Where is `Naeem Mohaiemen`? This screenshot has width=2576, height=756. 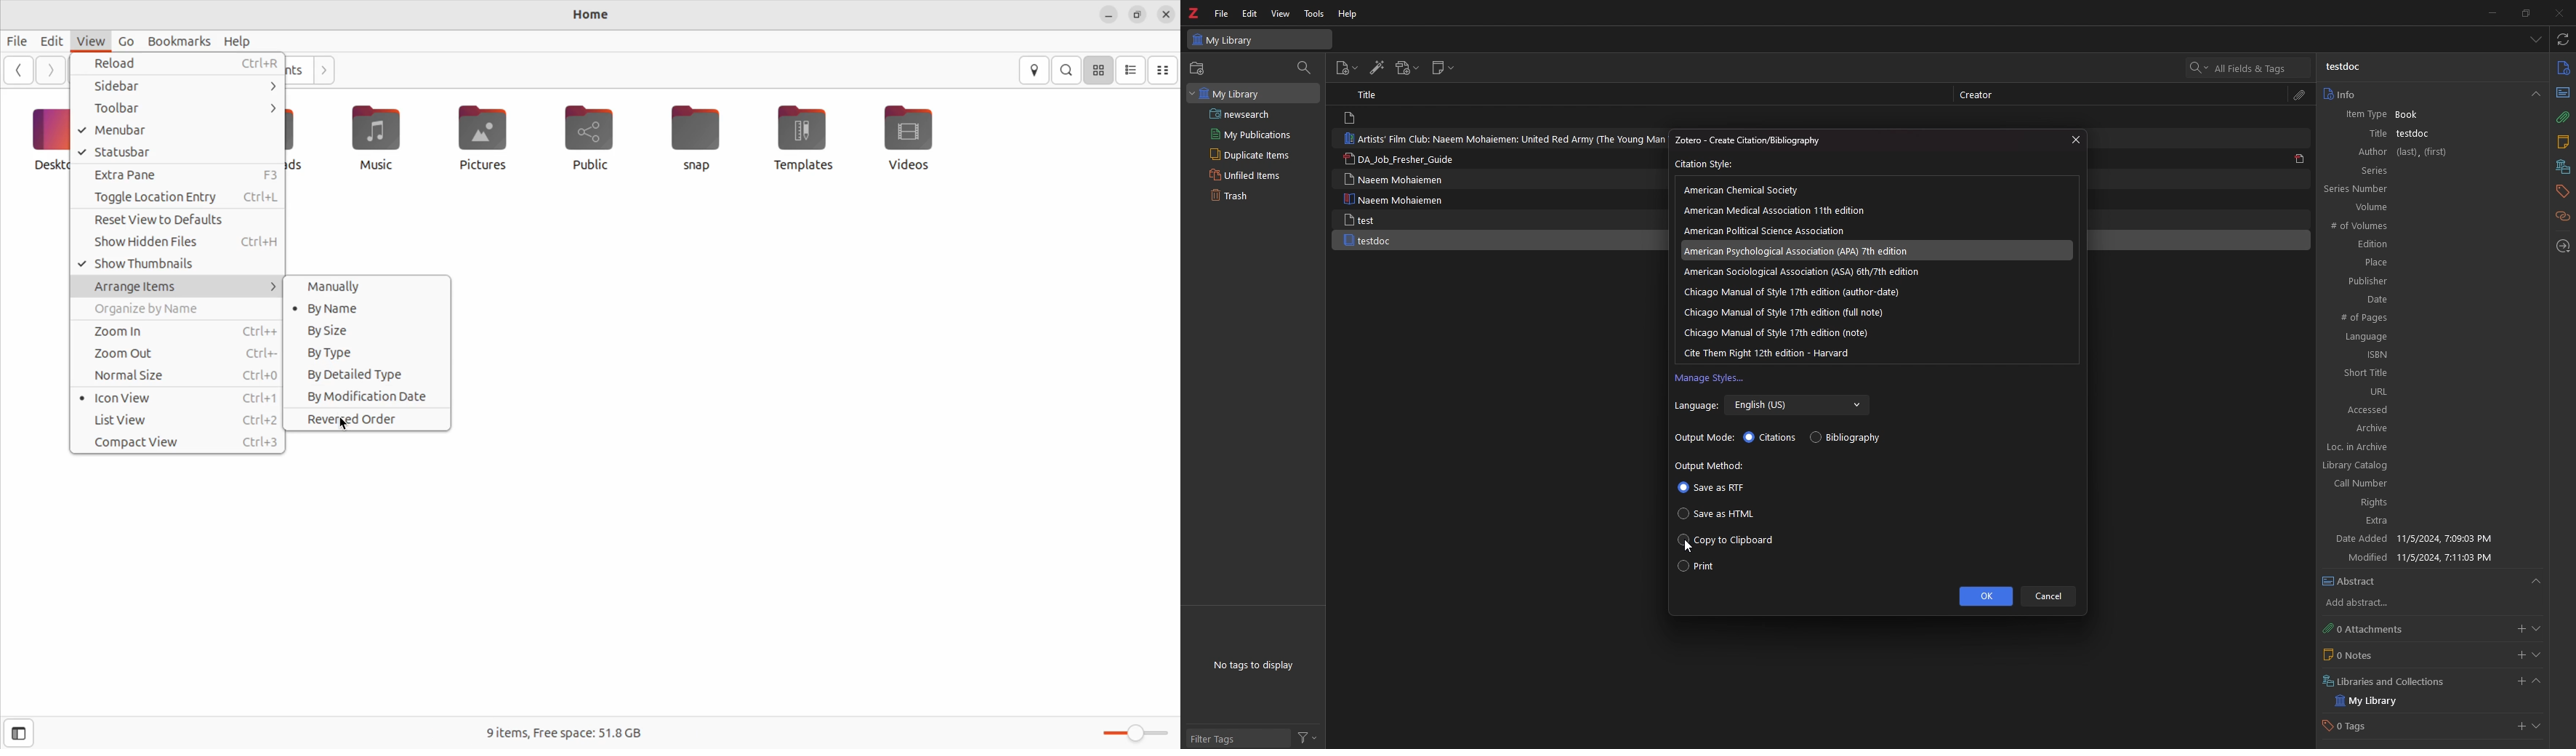
Naeem Mohaiemen is located at coordinates (1398, 199).